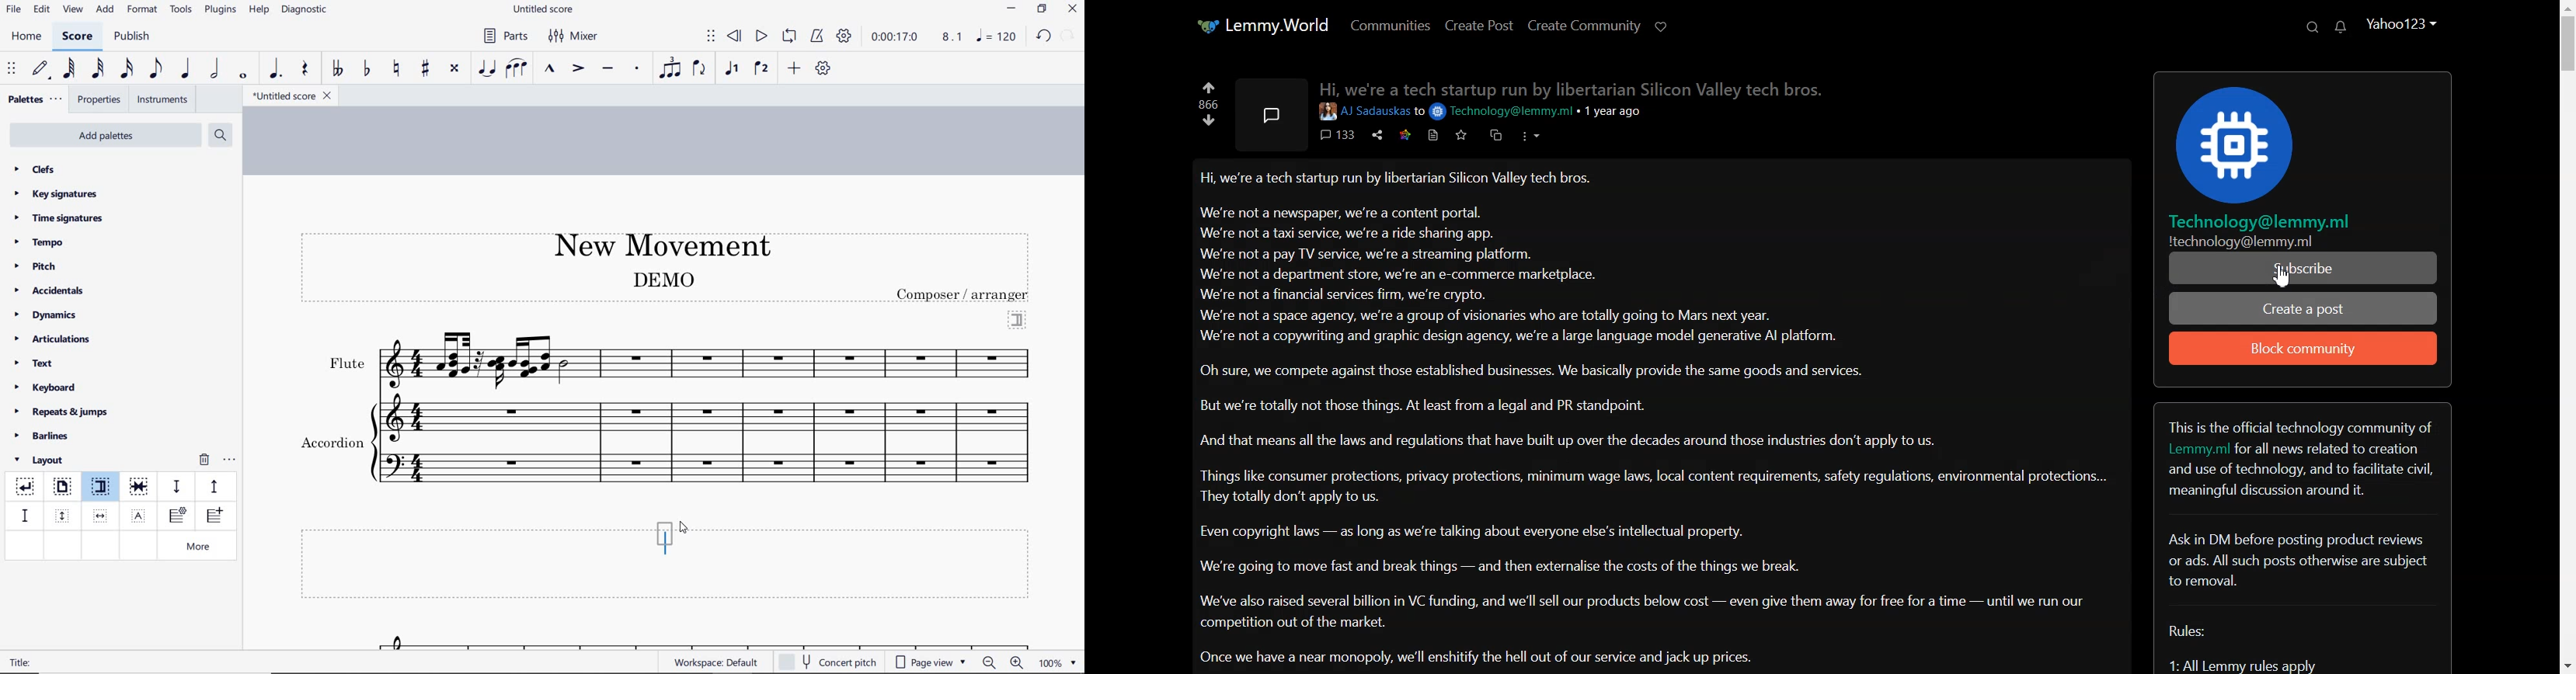  Describe the element at coordinates (291, 96) in the screenshot. I see `file name` at that location.